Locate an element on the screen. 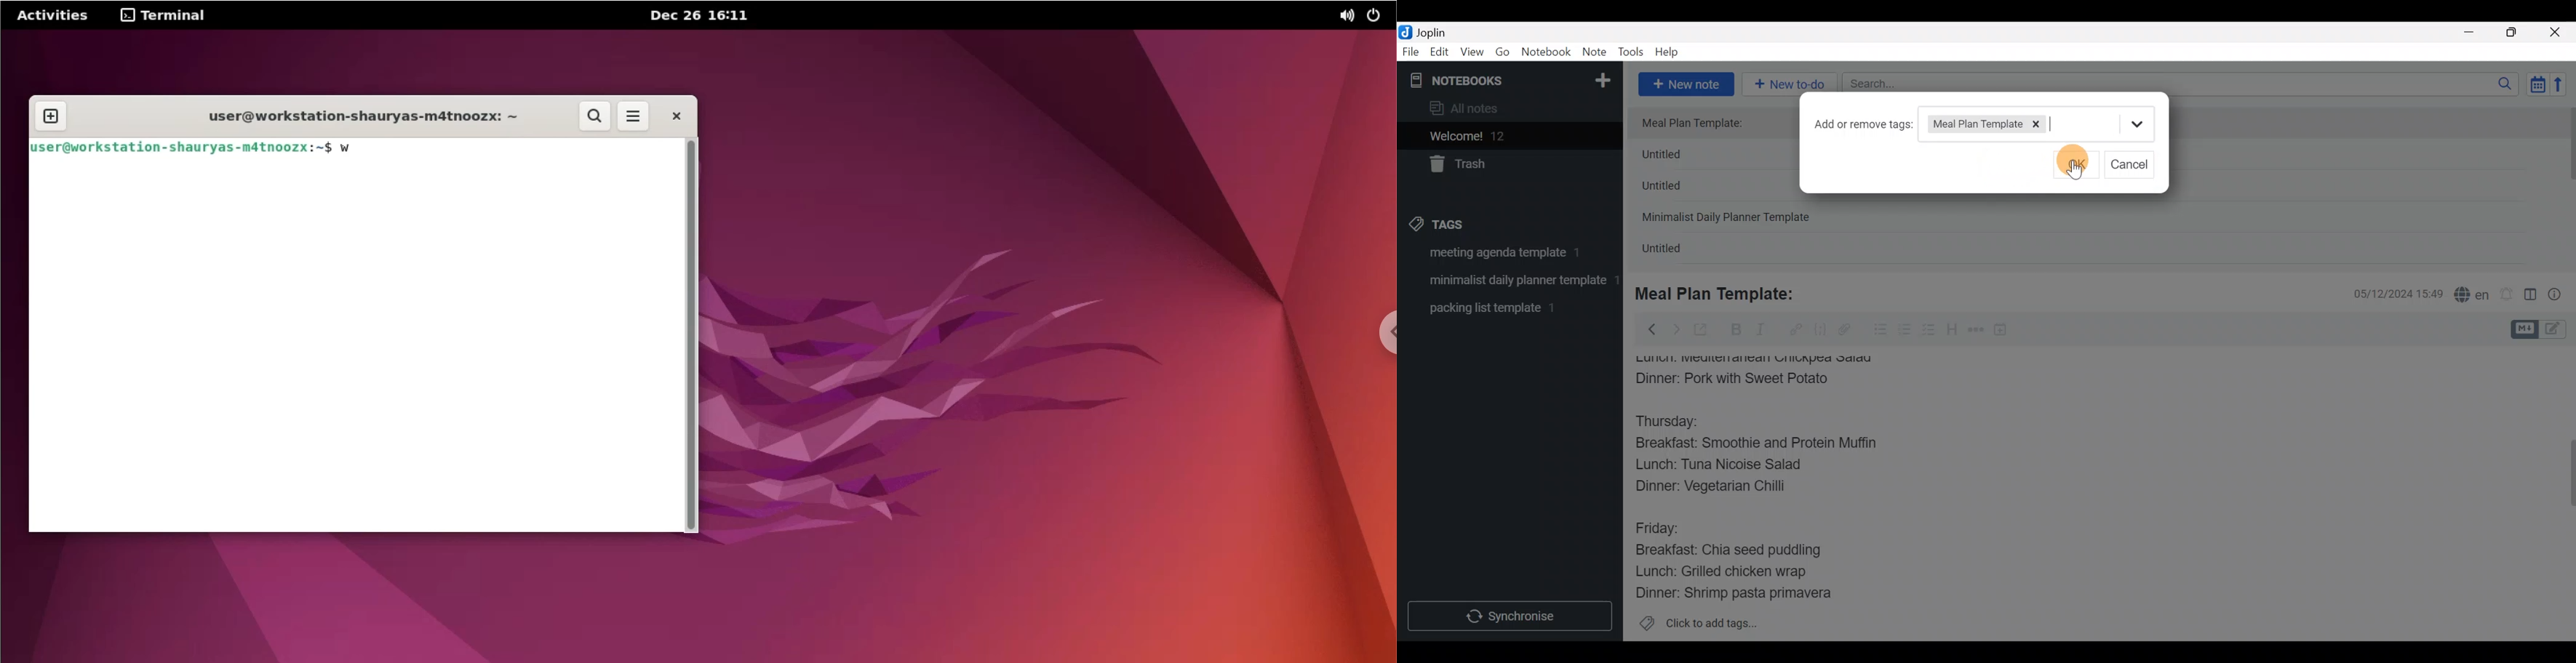  View is located at coordinates (1472, 54).